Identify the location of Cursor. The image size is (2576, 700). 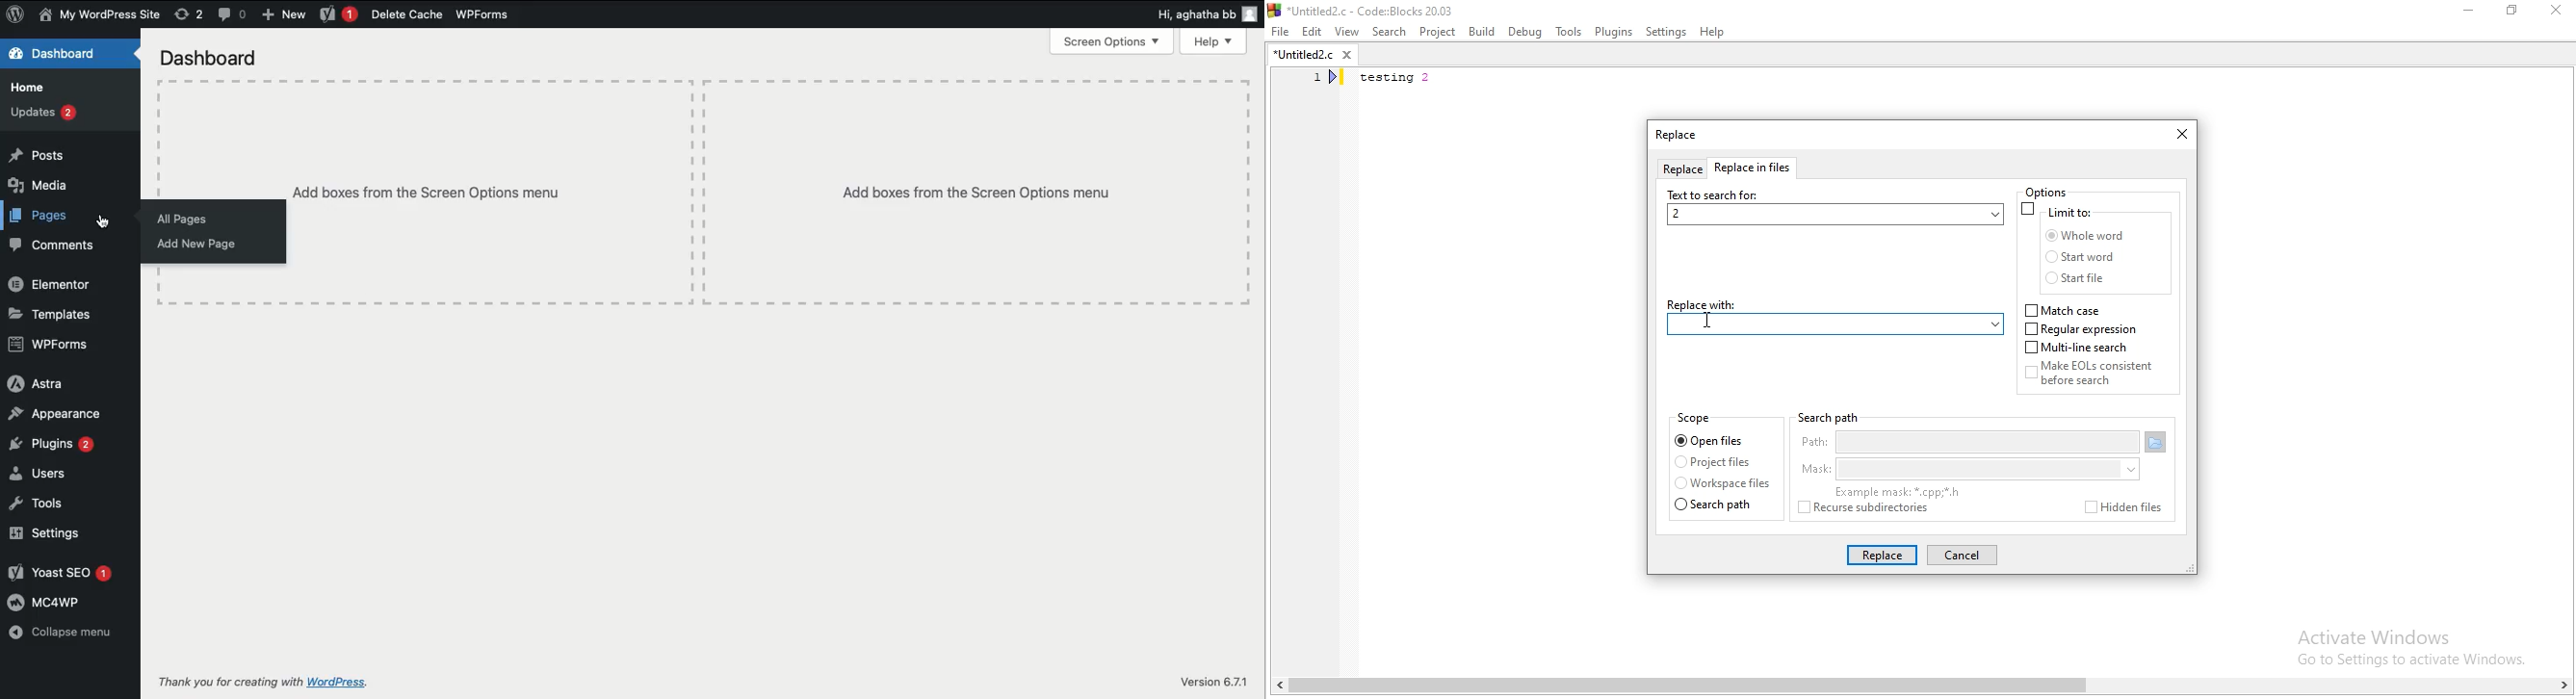
(103, 219).